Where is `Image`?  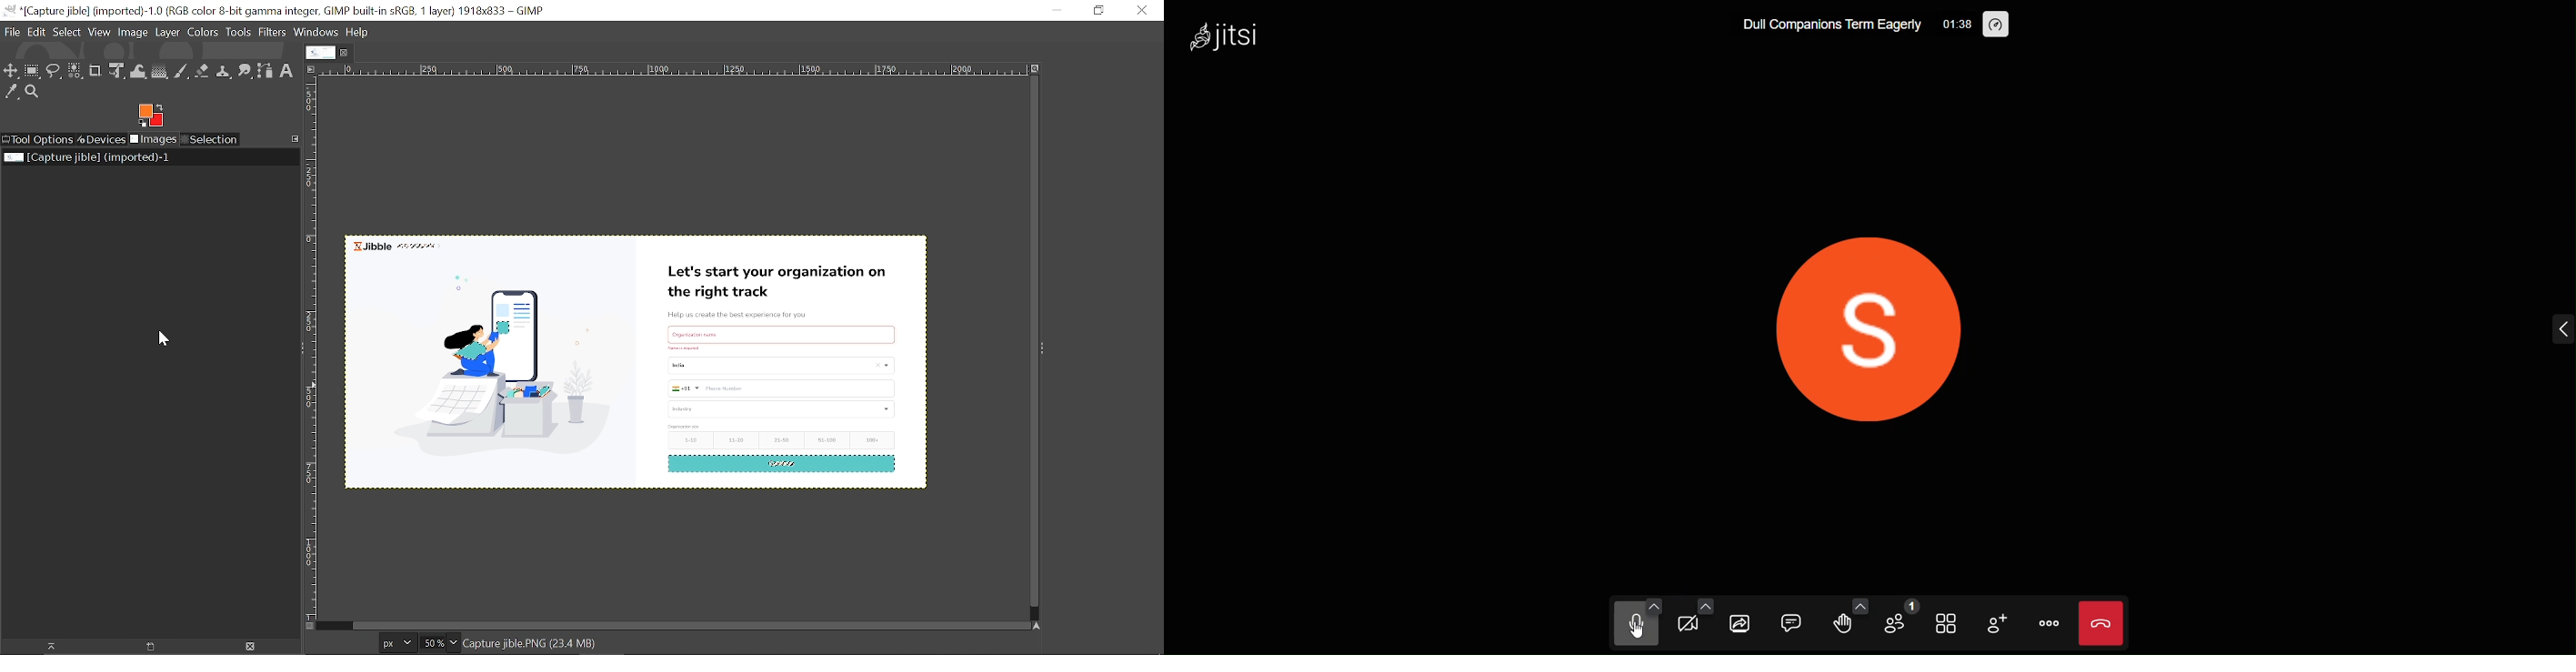 Image is located at coordinates (134, 33).